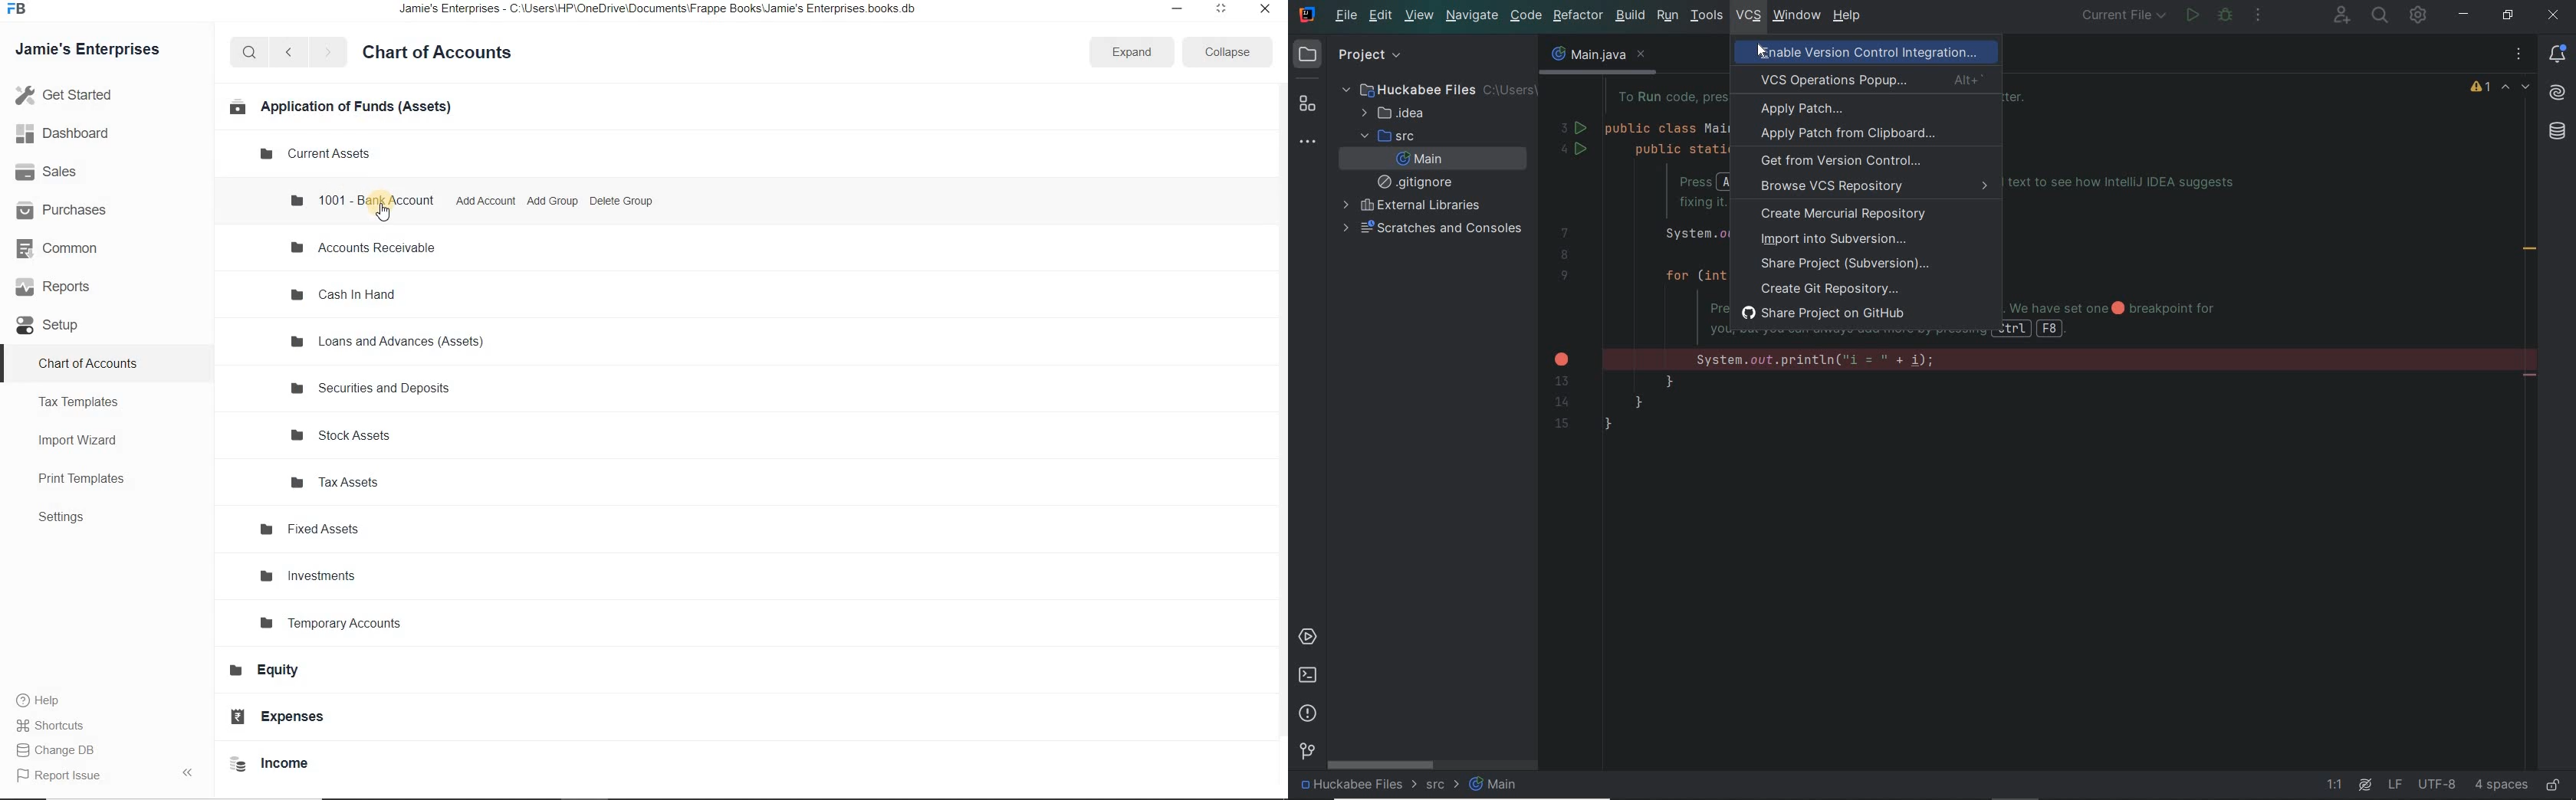 This screenshot has width=2576, height=812. Describe the element at coordinates (58, 326) in the screenshot. I see ` Setup` at that location.